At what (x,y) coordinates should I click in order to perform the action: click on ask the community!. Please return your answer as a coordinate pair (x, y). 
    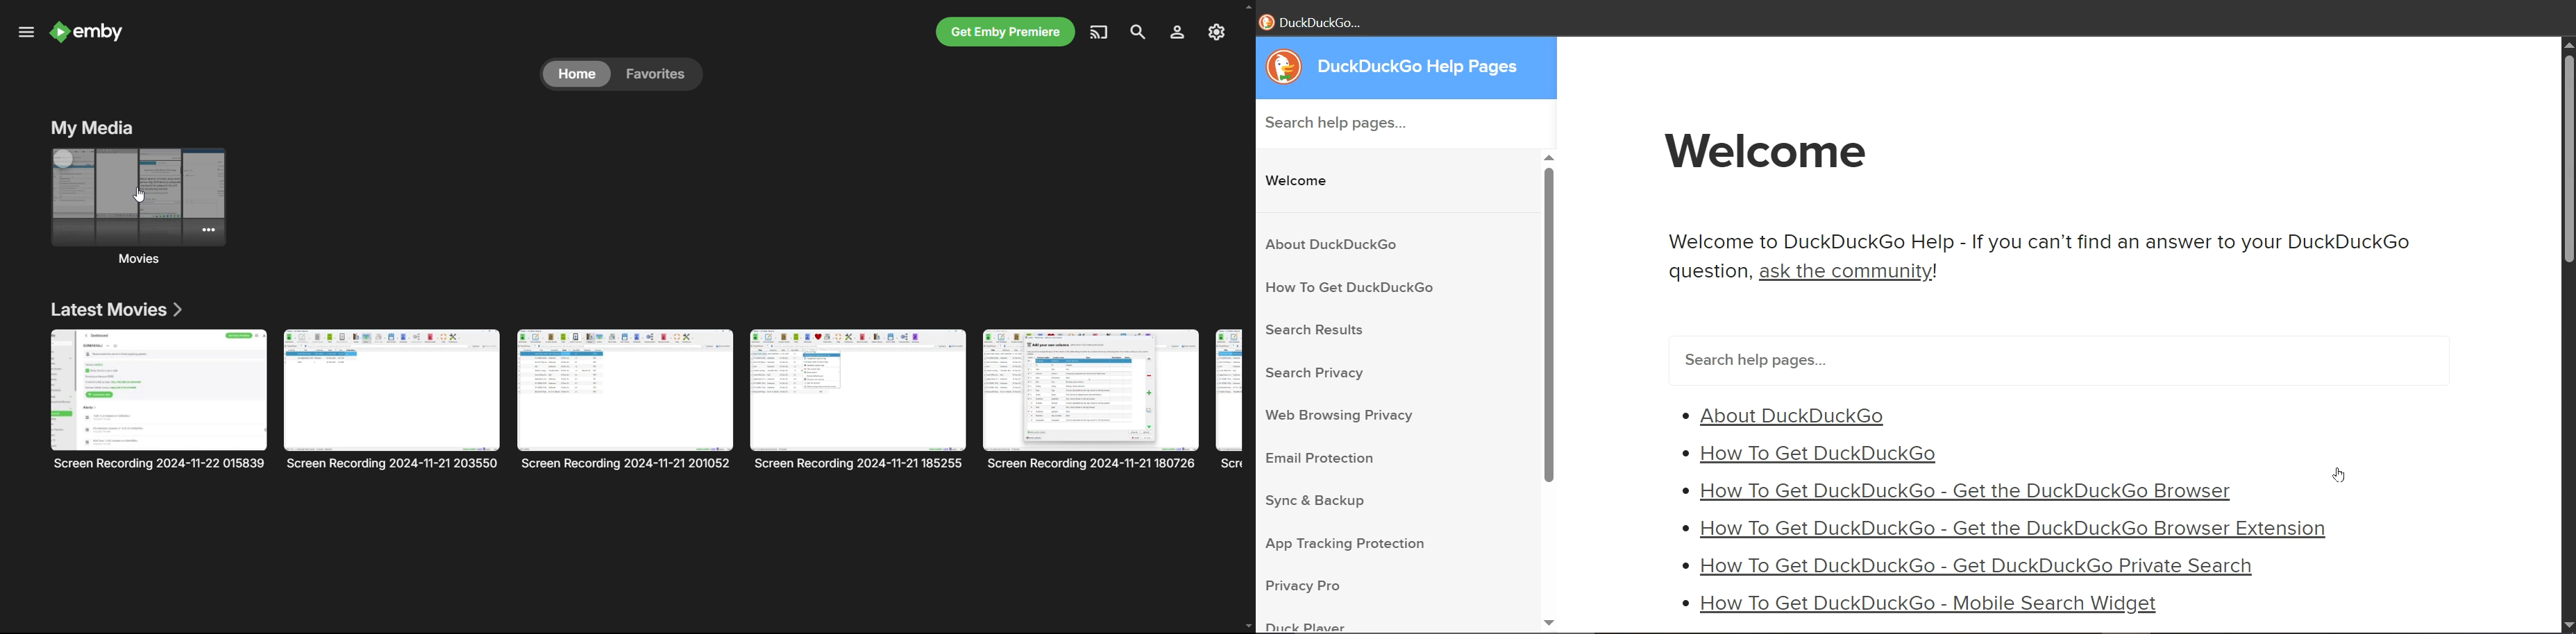
    Looking at the image, I should click on (1858, 273).